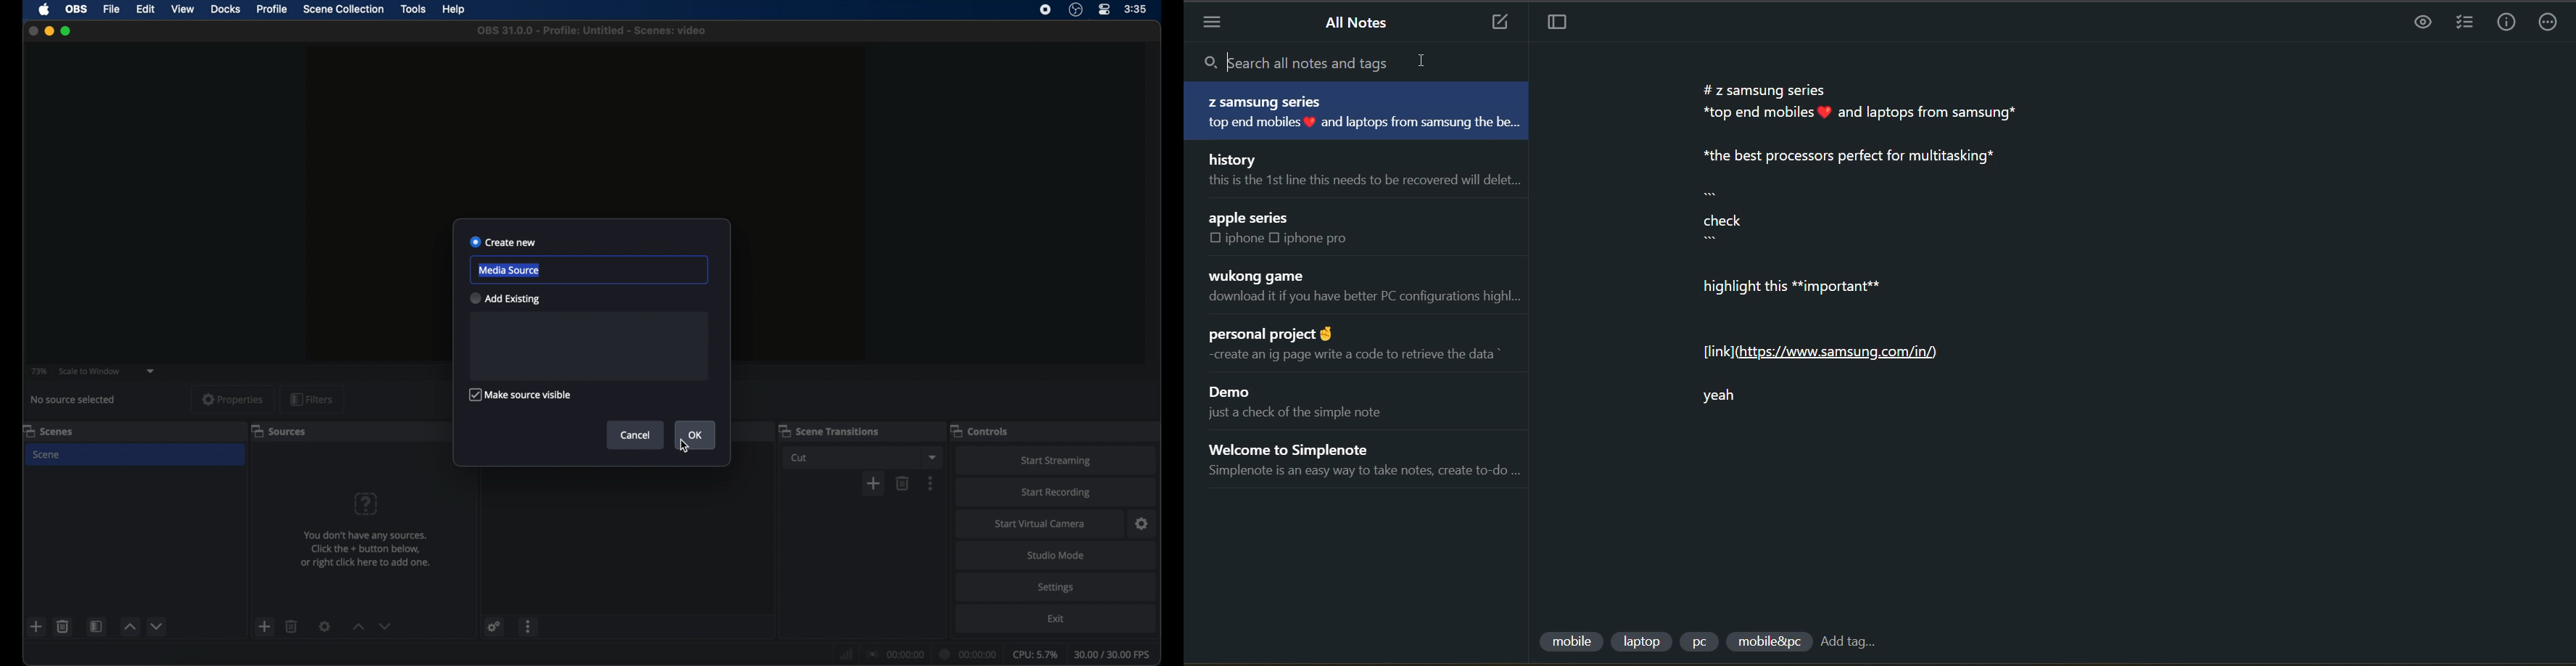  Describe the element at coordinates (226, 9) in the screenshot. I see `docks` at that location.